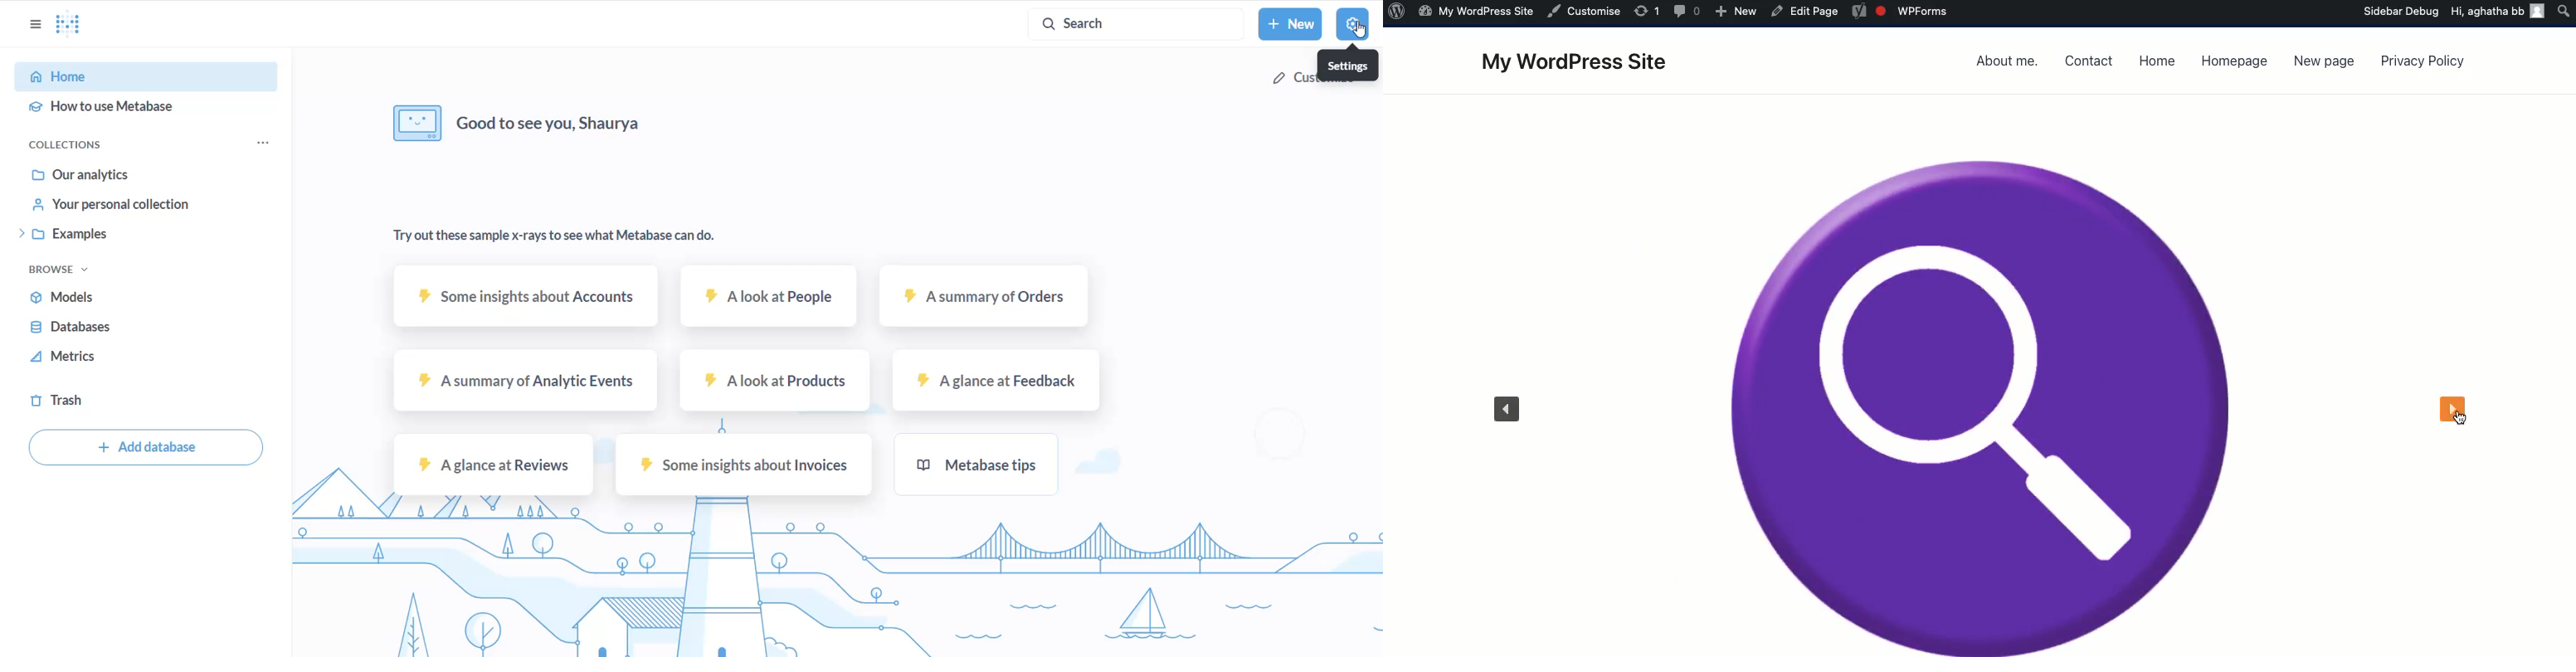 The width and height of the screenshot is (2576, 672). I want to click on OUR ANALYTICS, so click(155, 176).